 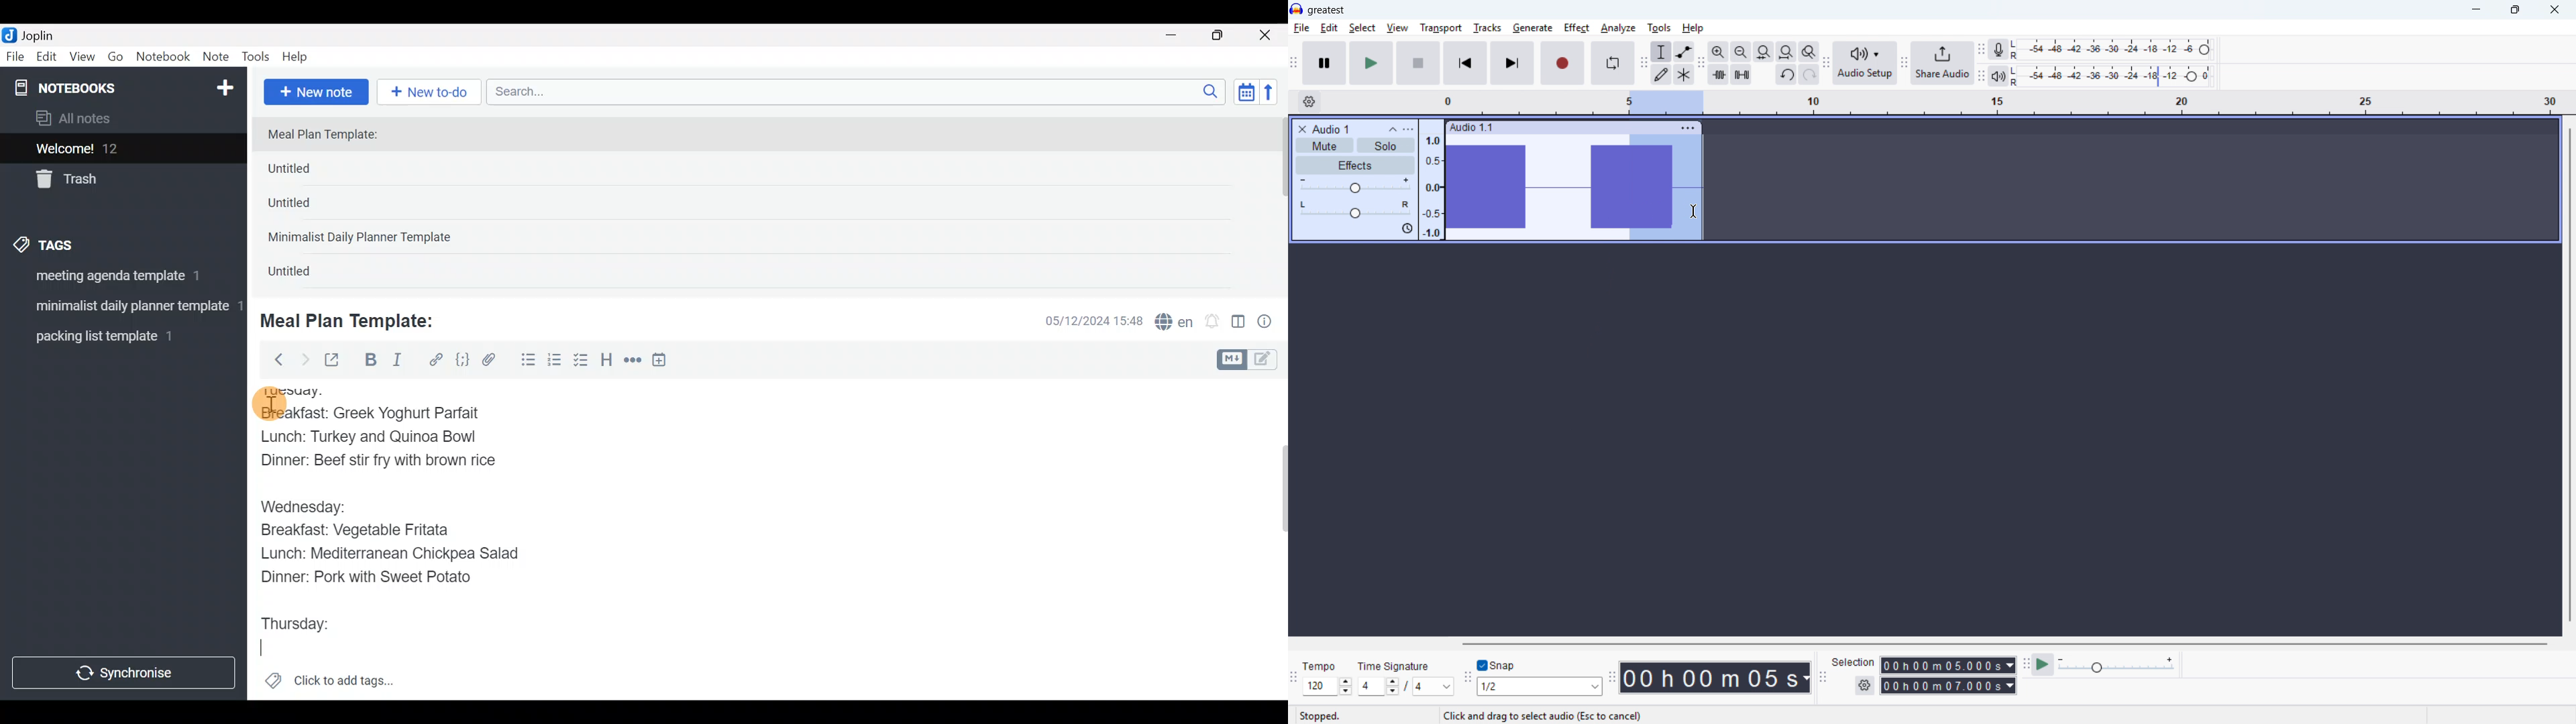 What do you see at coordinates (1613, 63) in the screenshot?
I see `Enable looping ` at bounding box center [1613, 63].